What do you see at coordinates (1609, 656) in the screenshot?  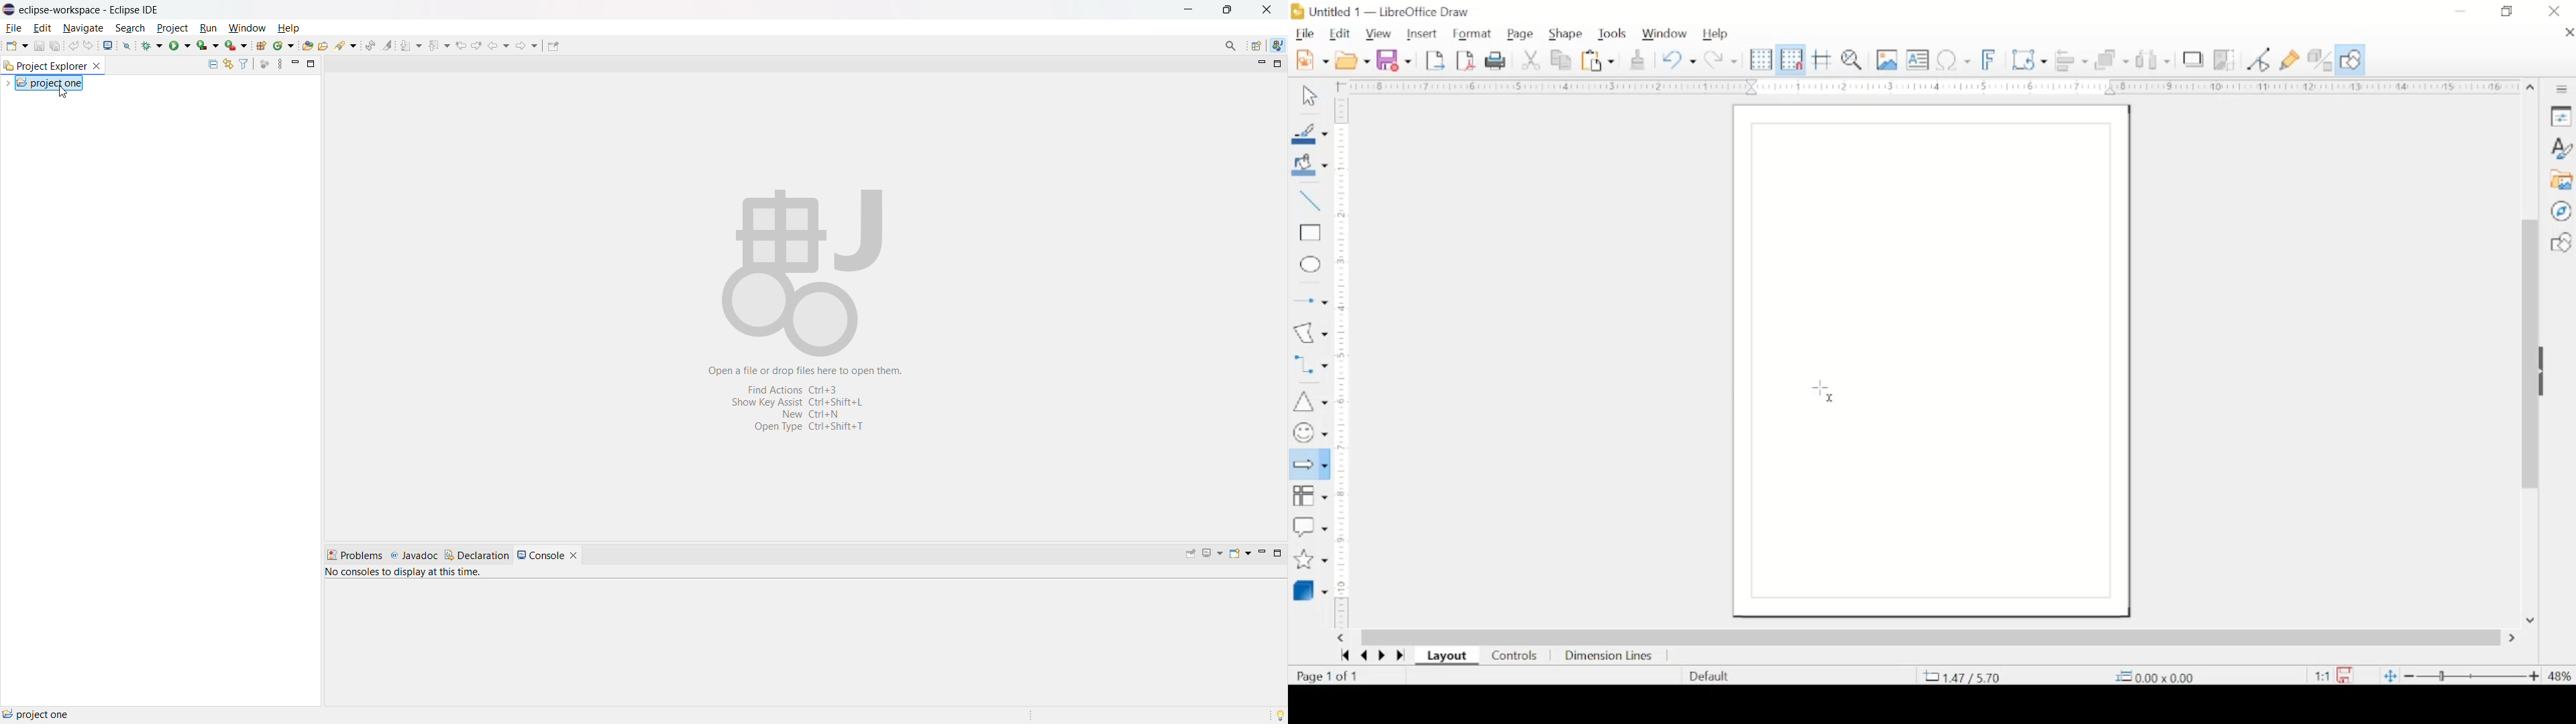 I see `dimension lines` at bounding box center [1609, 656].